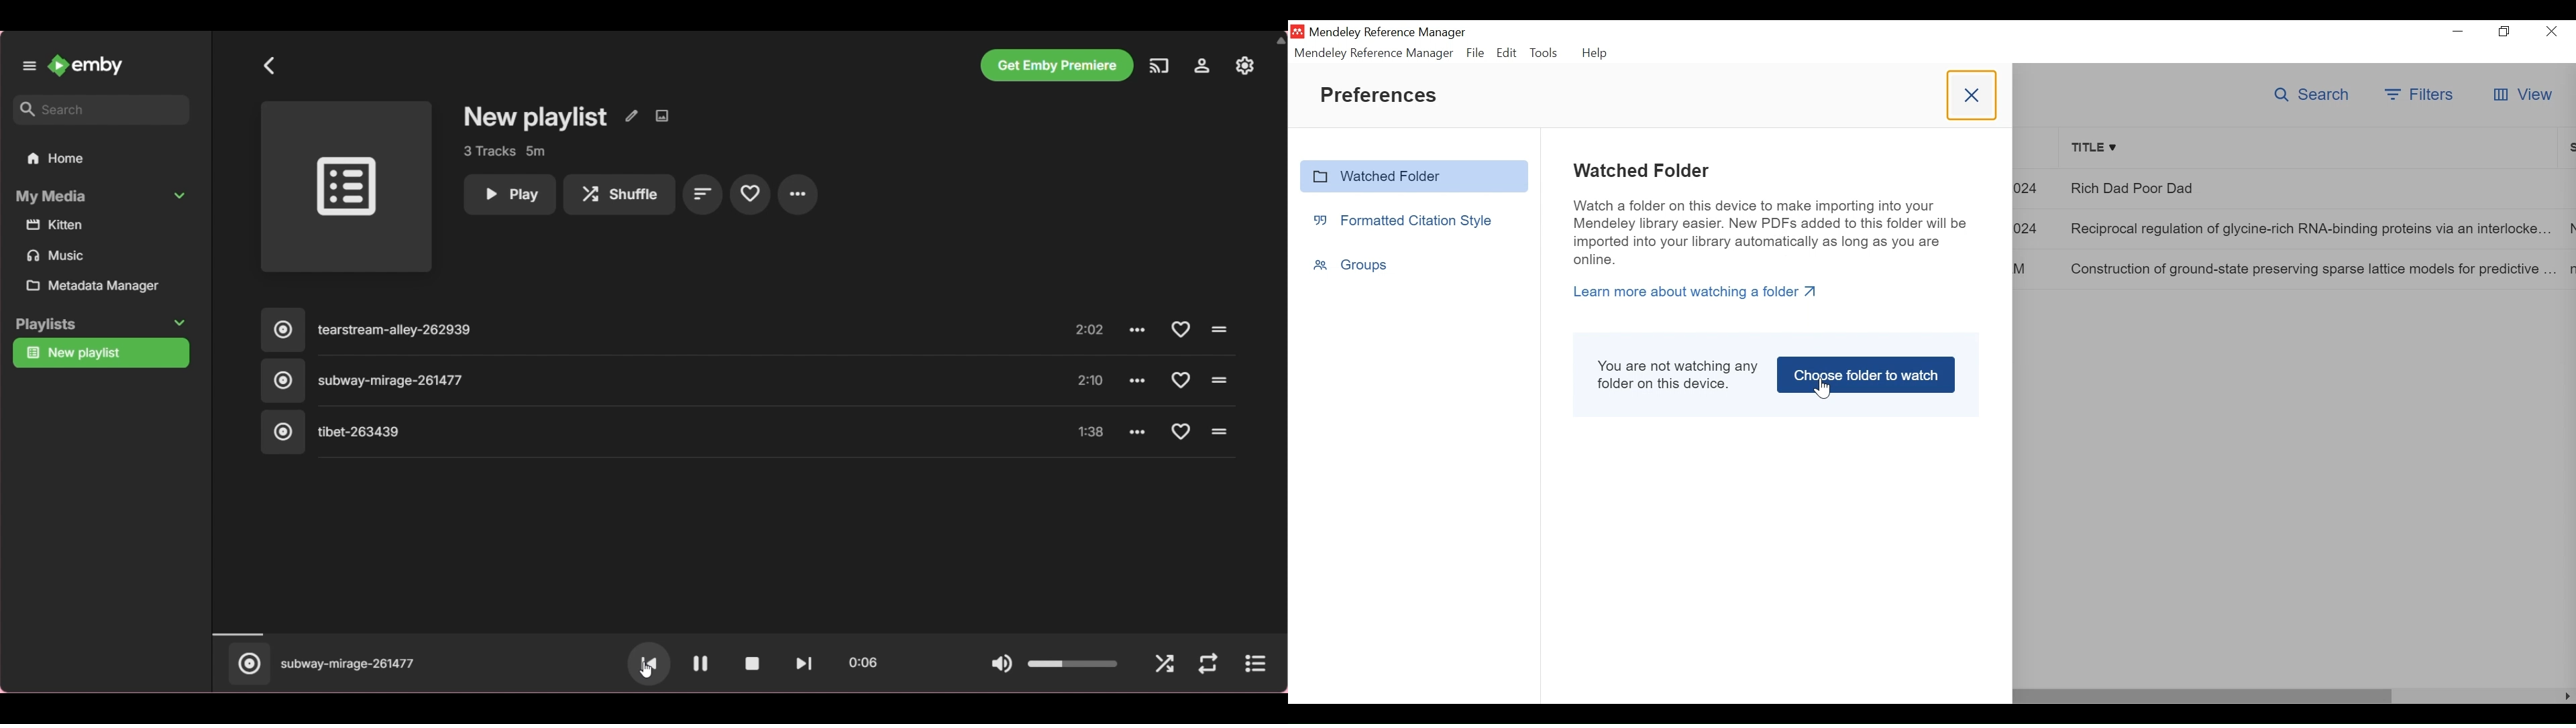 Image resolution: width=2576 pixels, height=728 pixels. I want to click on Mendeley Desktop Icn, so click(1297, 31).